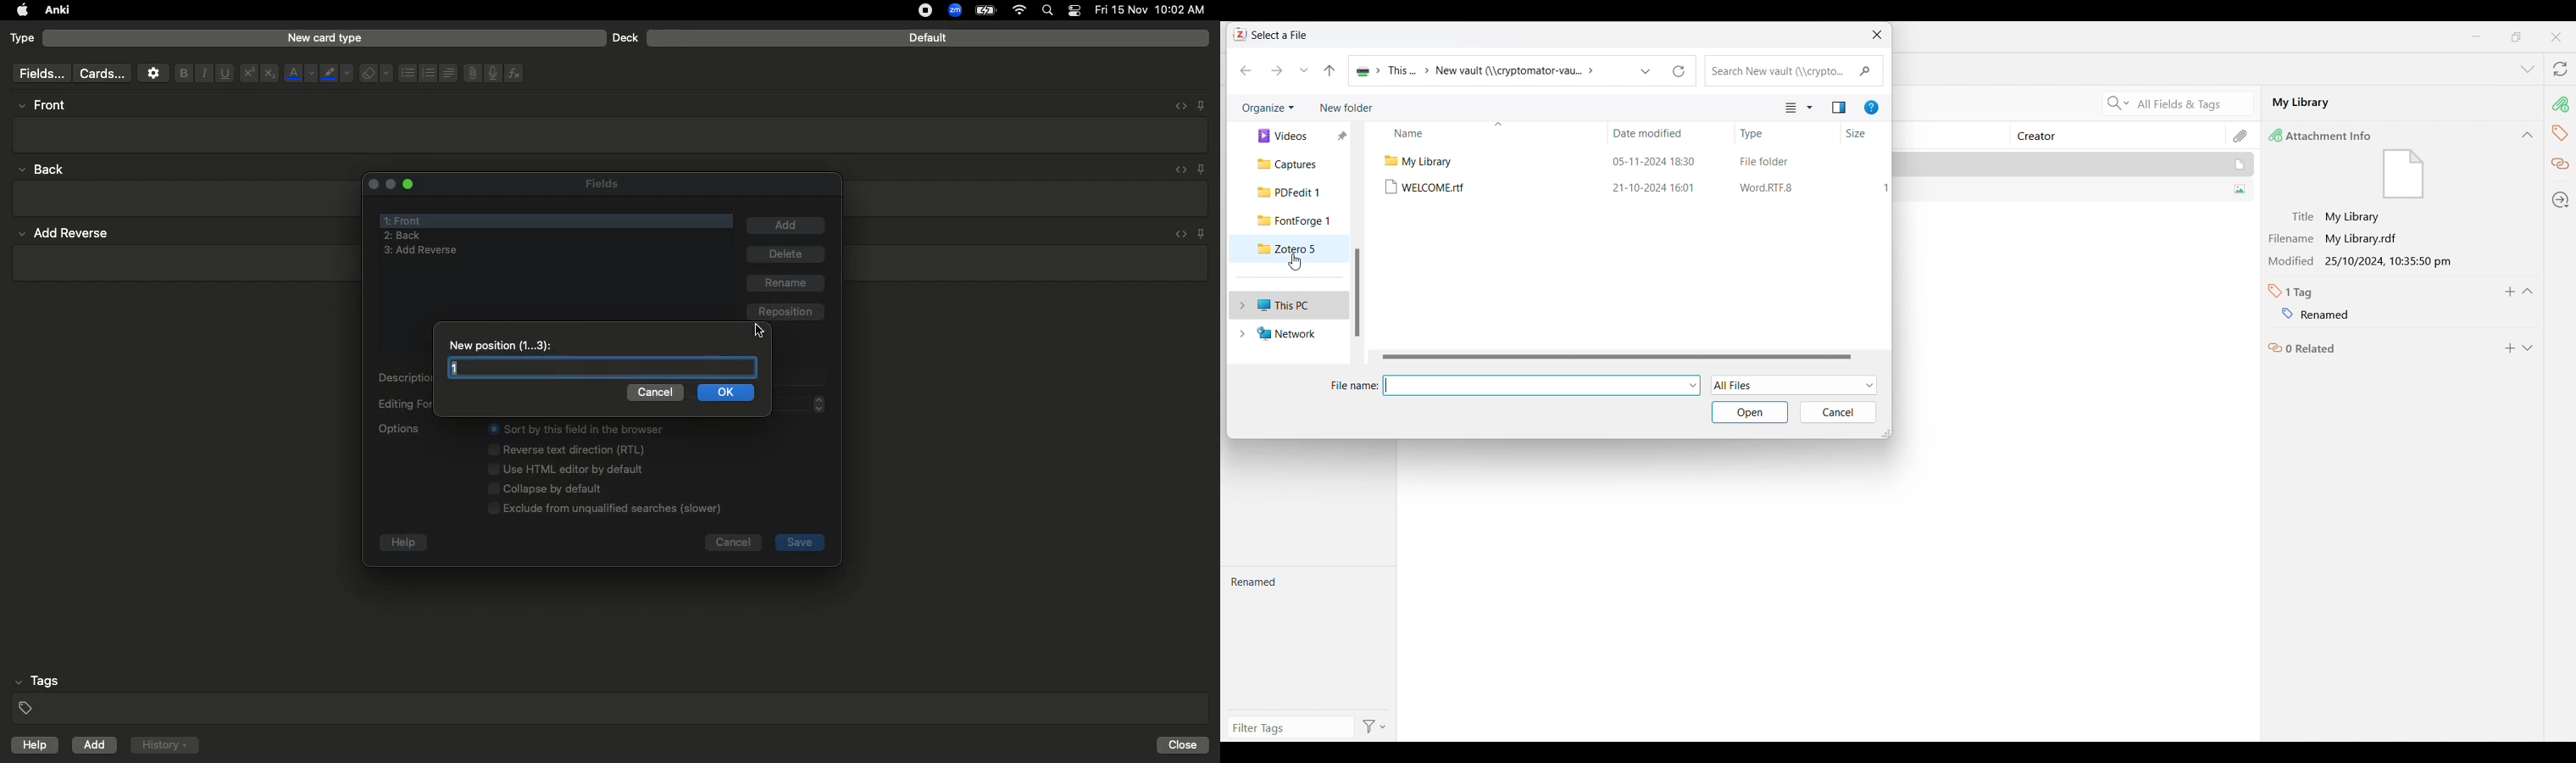  Describe the element at coordinates (1530, 385) in the screenshot. I see `Type in file name` at that location.